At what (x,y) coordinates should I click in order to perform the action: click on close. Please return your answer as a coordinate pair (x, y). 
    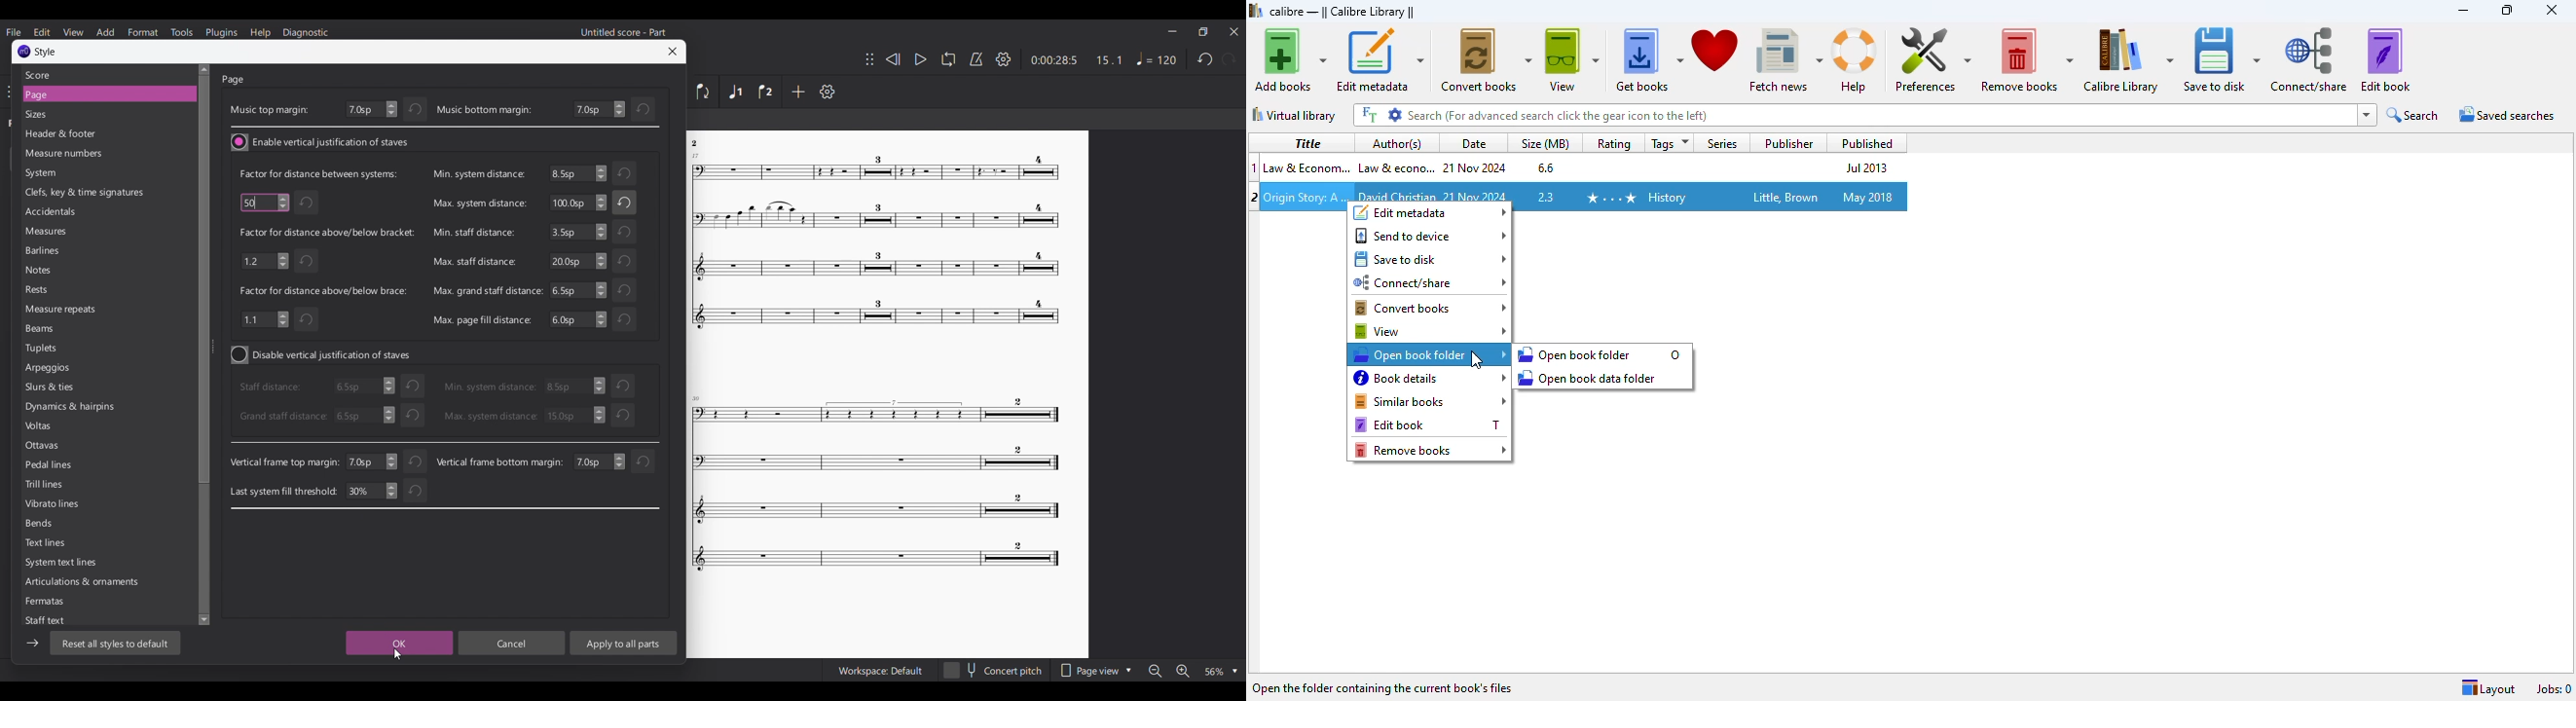
    Looking at the image, I should click on (2553, 11).